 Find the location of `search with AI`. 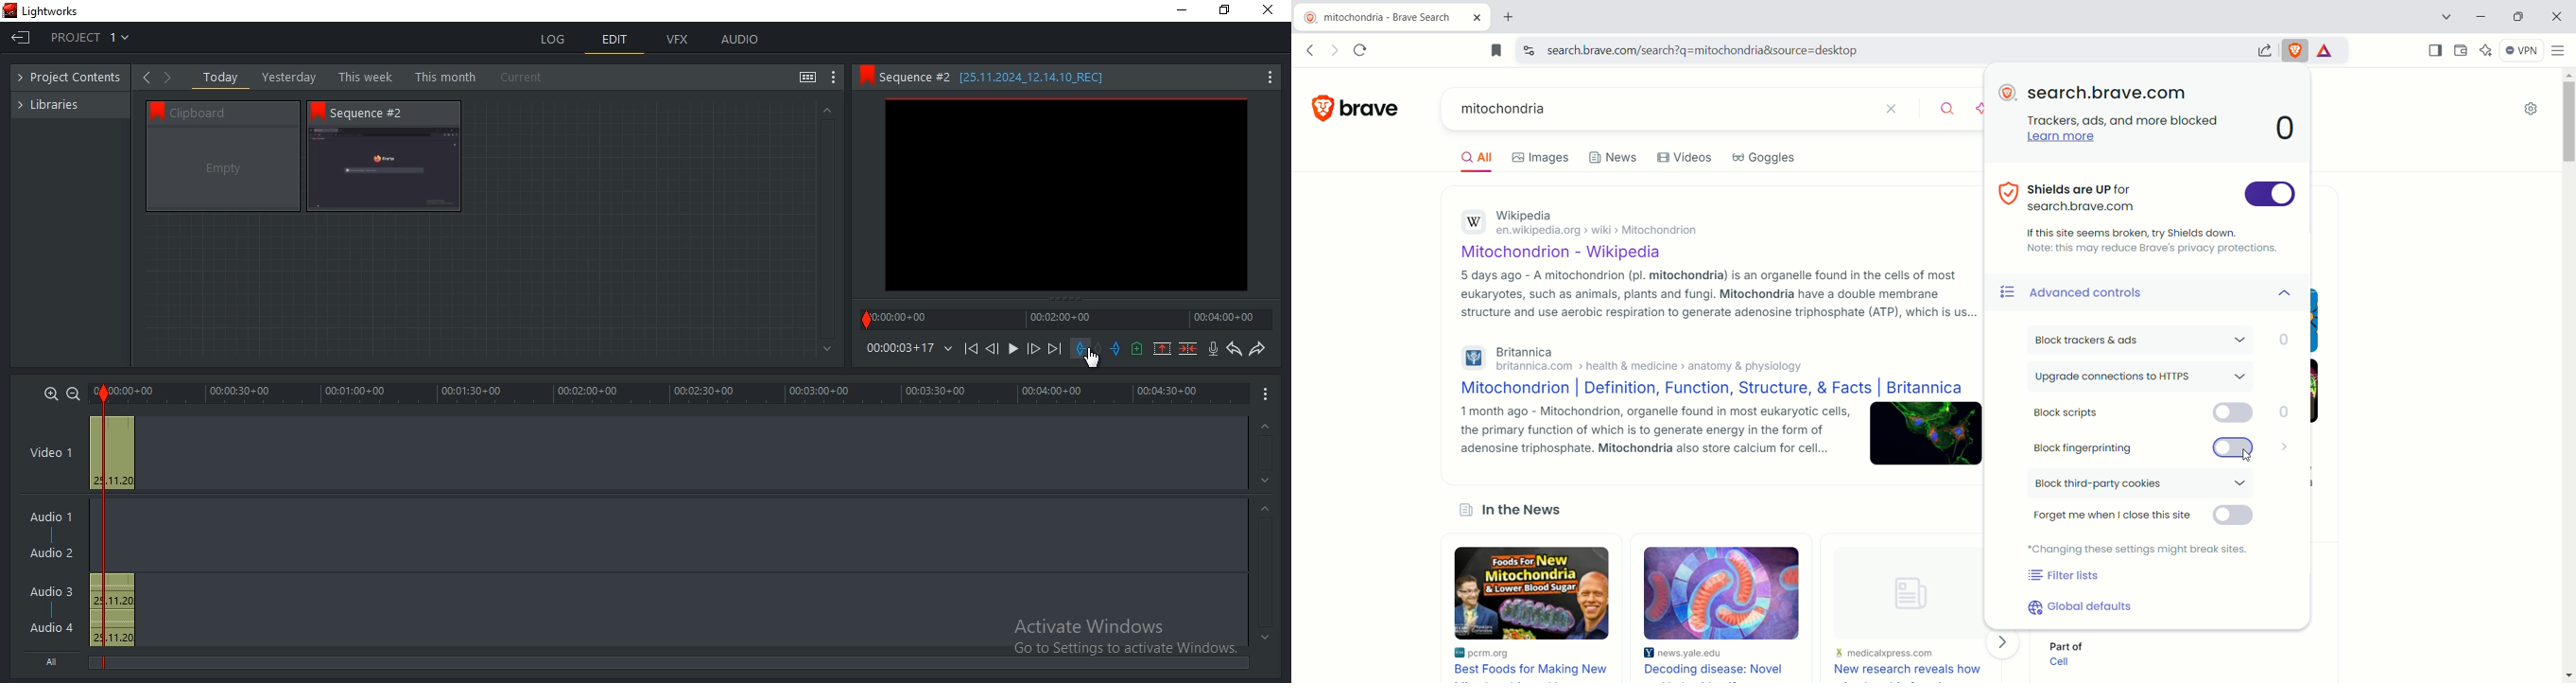

search with AI is located at coordinates (1977, 110).